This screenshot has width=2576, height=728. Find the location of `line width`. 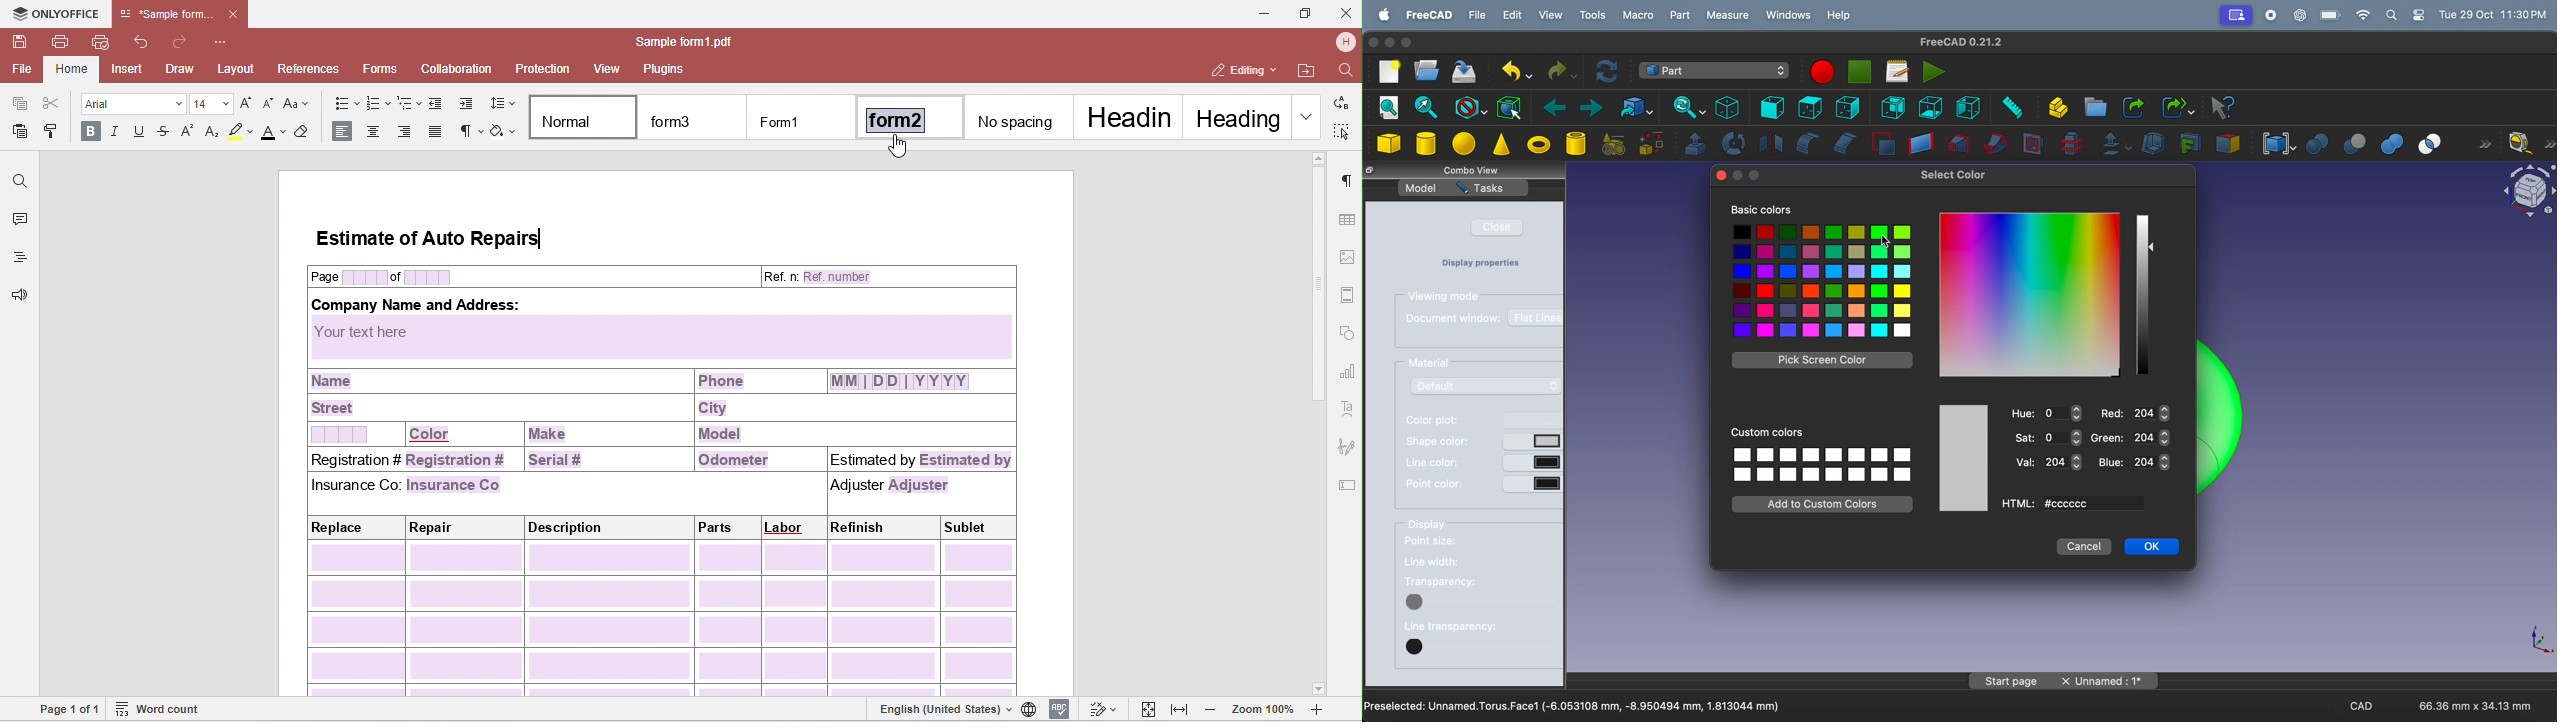

line width is located at coordinates (1453, 562).